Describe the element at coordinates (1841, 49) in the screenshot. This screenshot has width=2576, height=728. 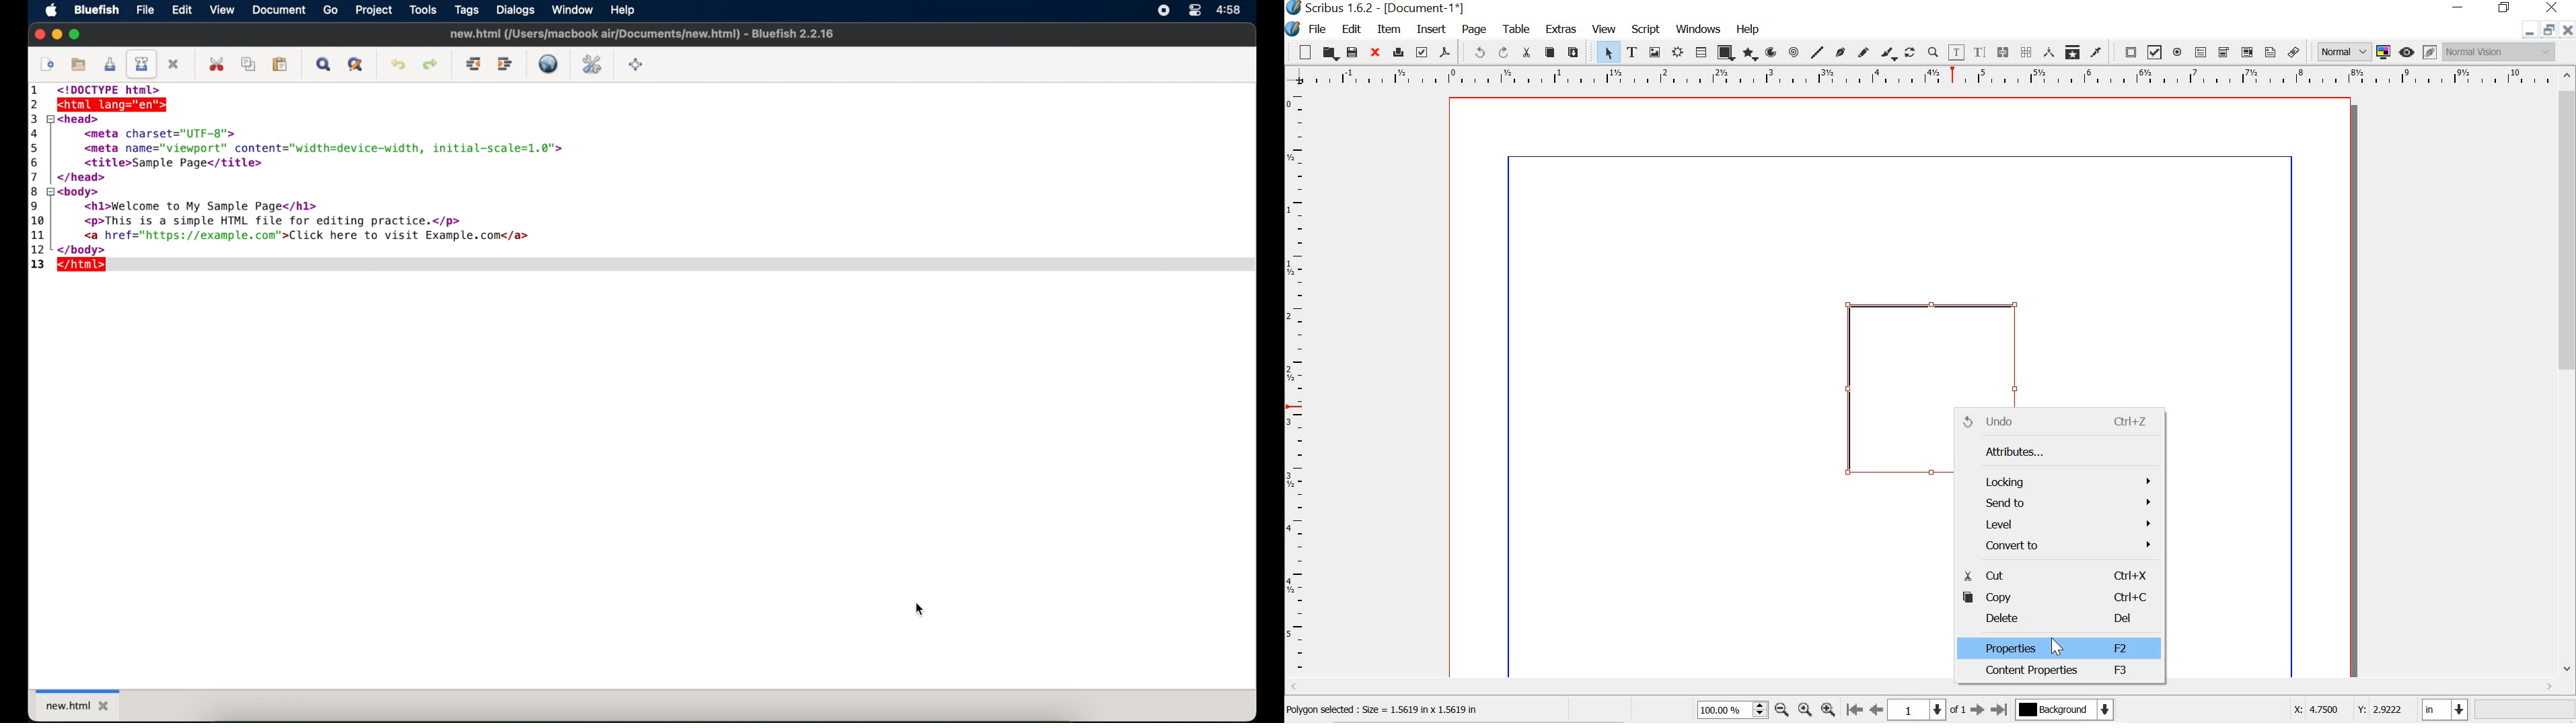
I see `bezier curve` at that location.